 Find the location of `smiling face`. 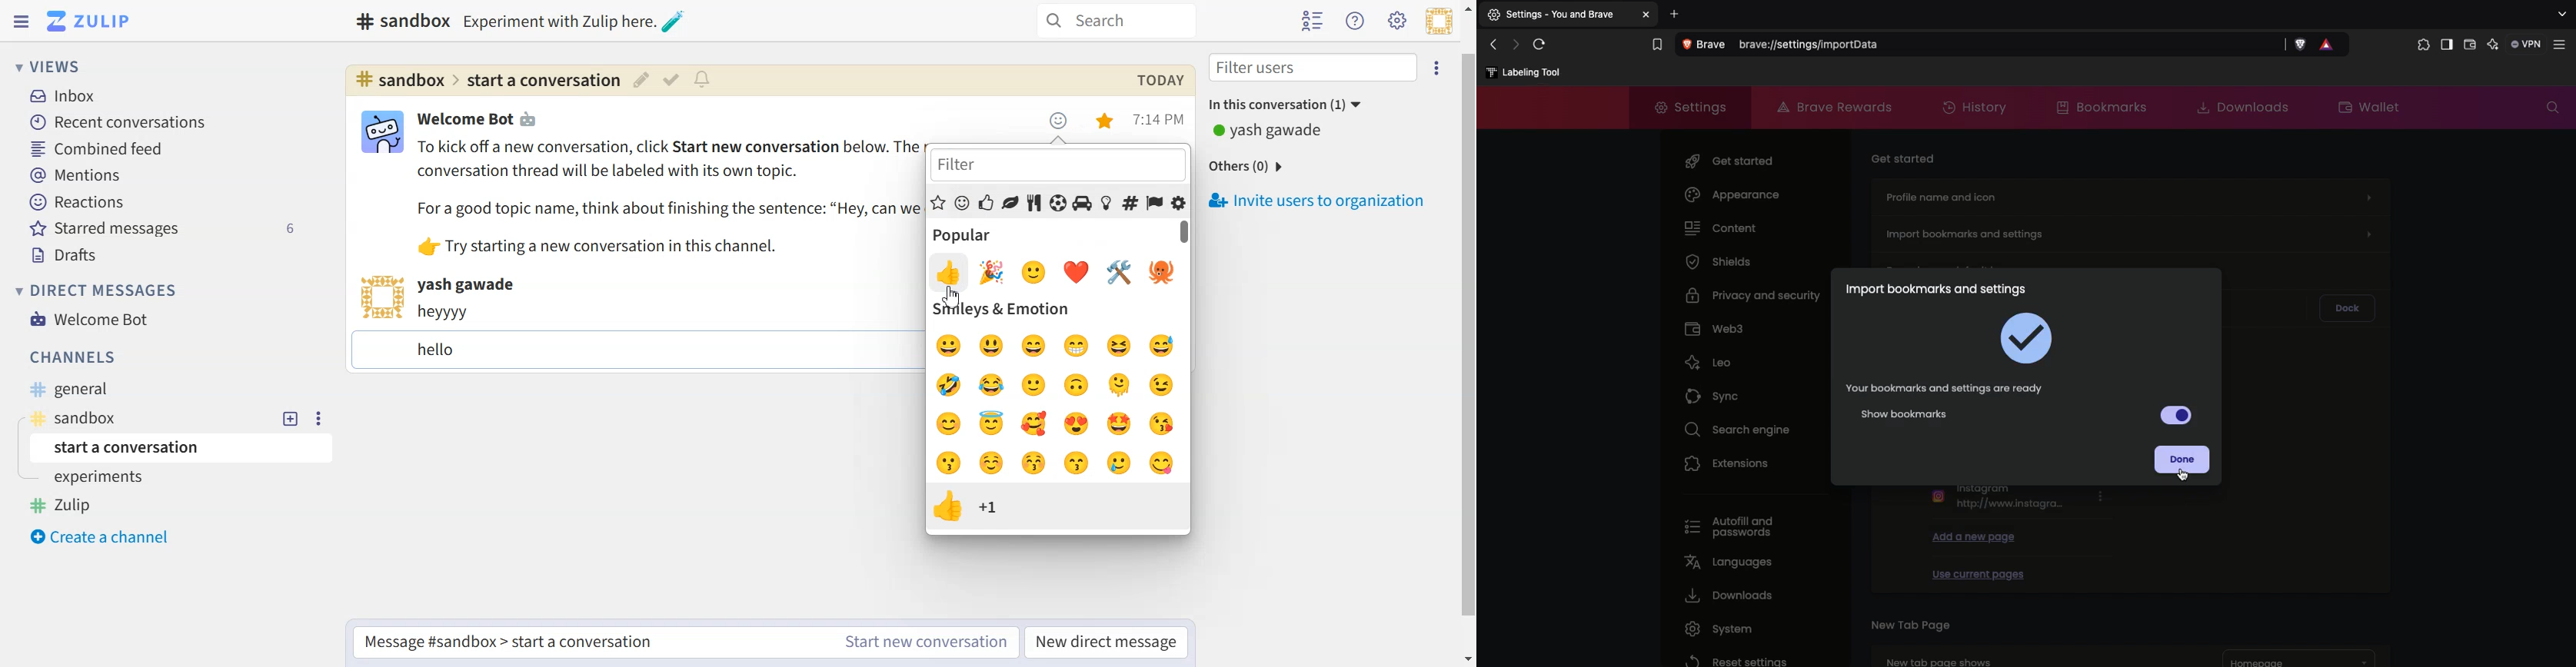

smiling face is located at coordinates (988, 466).